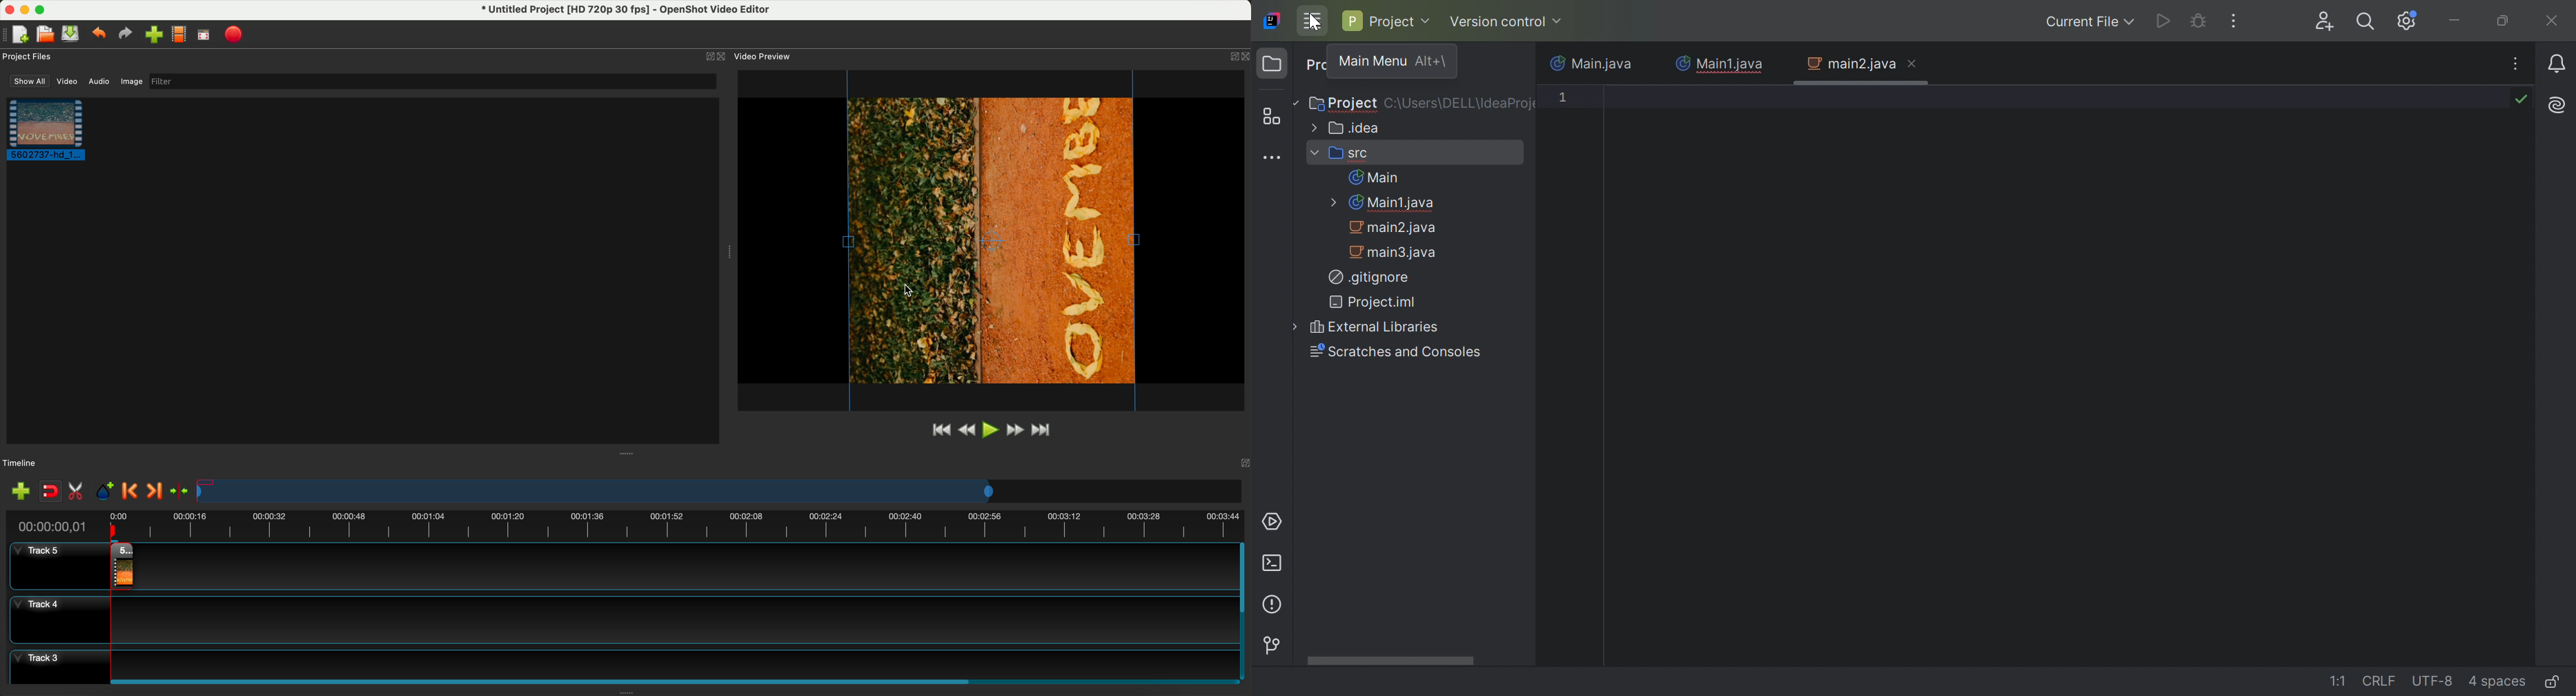  I want to click on jump to start, so click(940, 431).